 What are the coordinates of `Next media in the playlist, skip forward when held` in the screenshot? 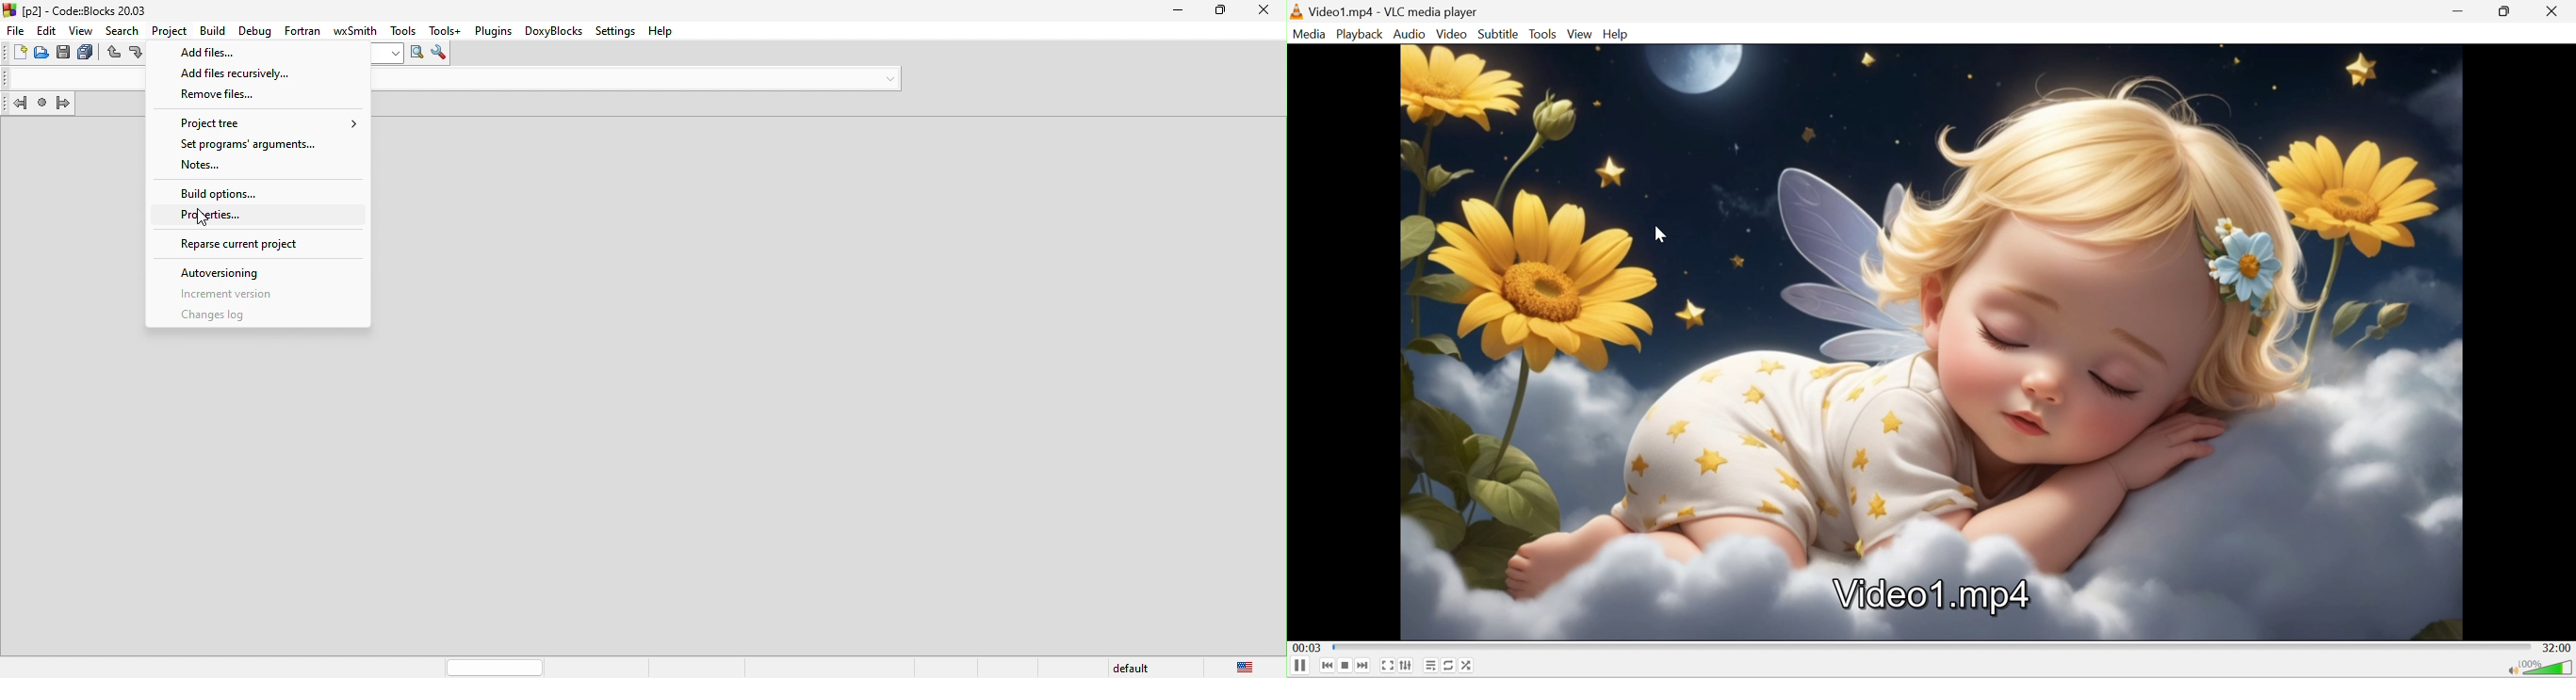 It's located at (1364, 665).